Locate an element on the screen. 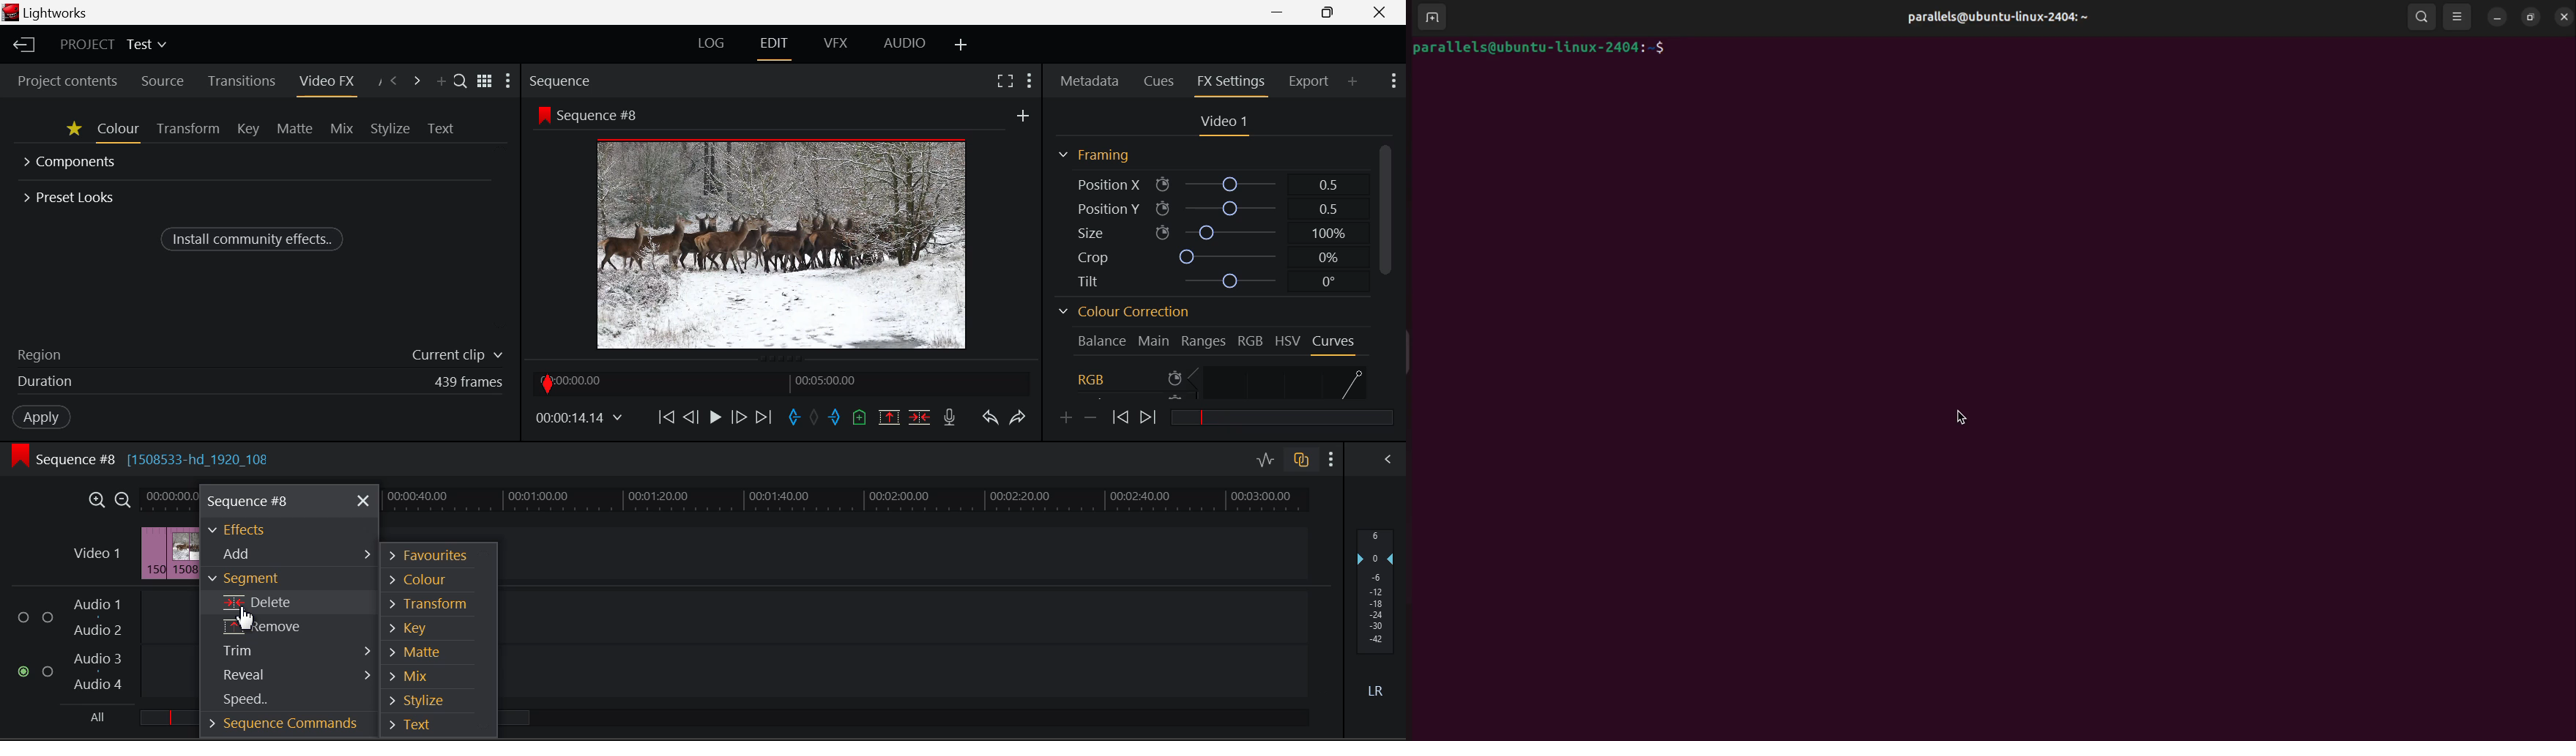 The height and width of the screenshot is (756, 2576). Key is located at coordinates (247, 130).